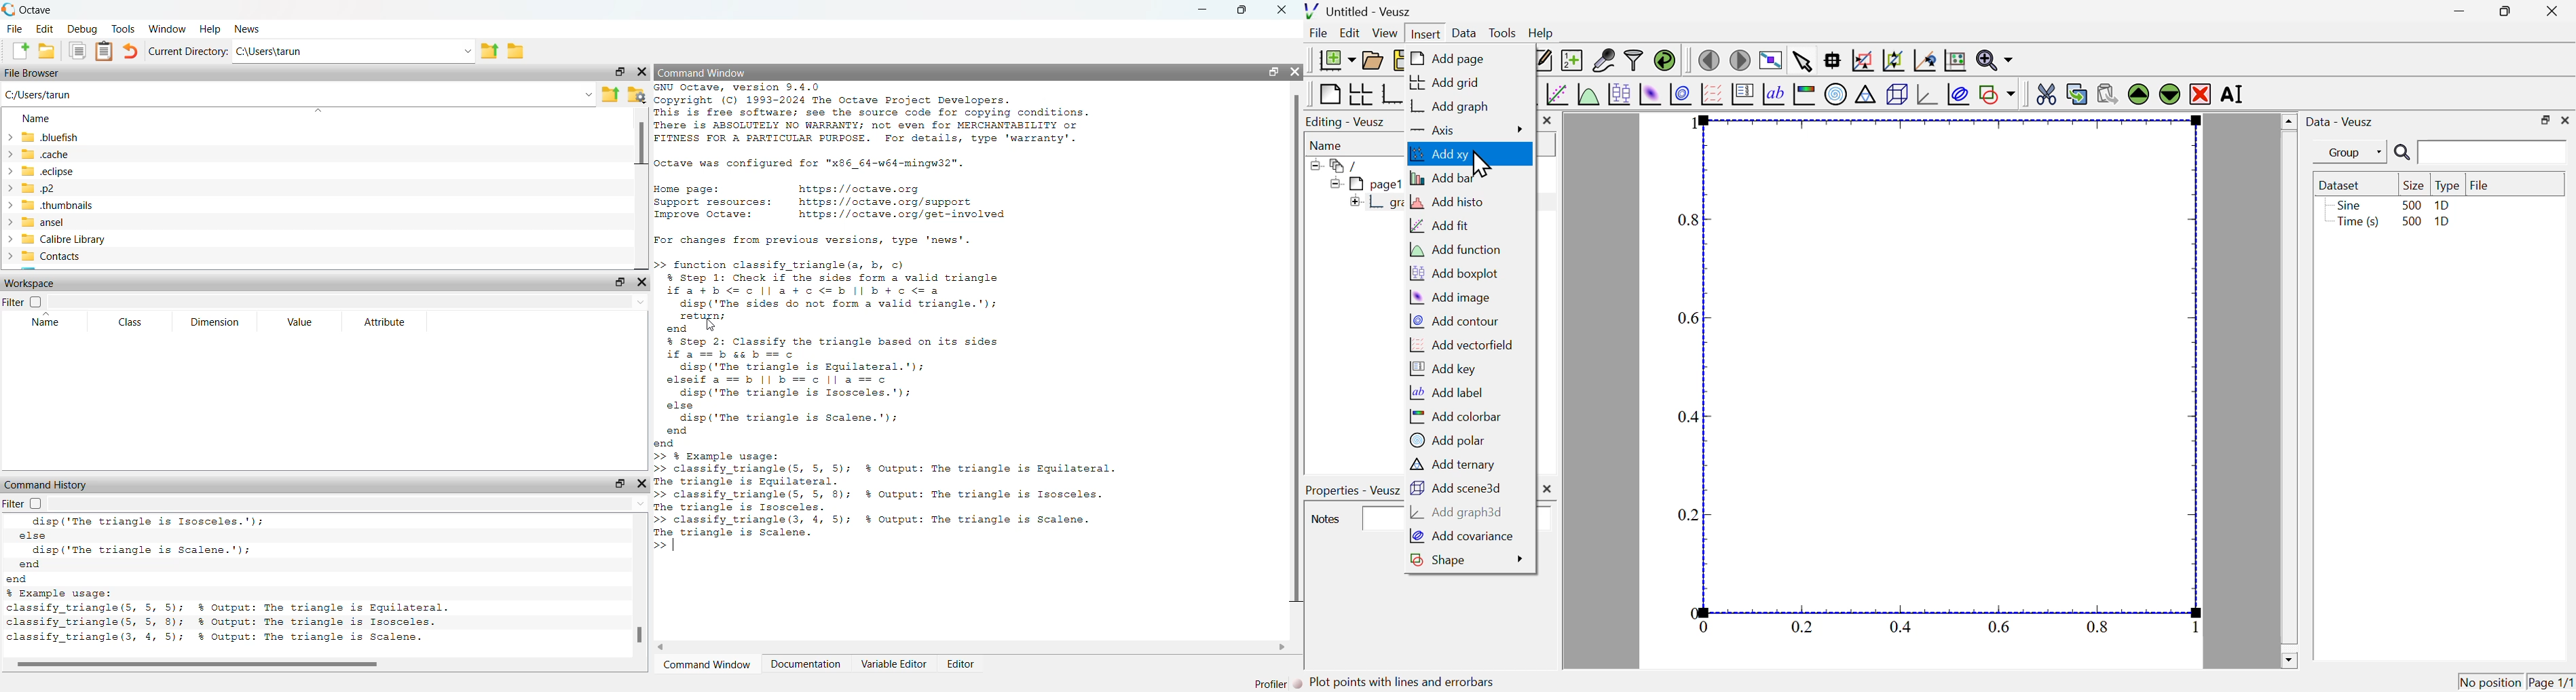  What do you see at coordinates (83, 28) in the screenshot?
I see `debug` at bounding box center [83, 28].